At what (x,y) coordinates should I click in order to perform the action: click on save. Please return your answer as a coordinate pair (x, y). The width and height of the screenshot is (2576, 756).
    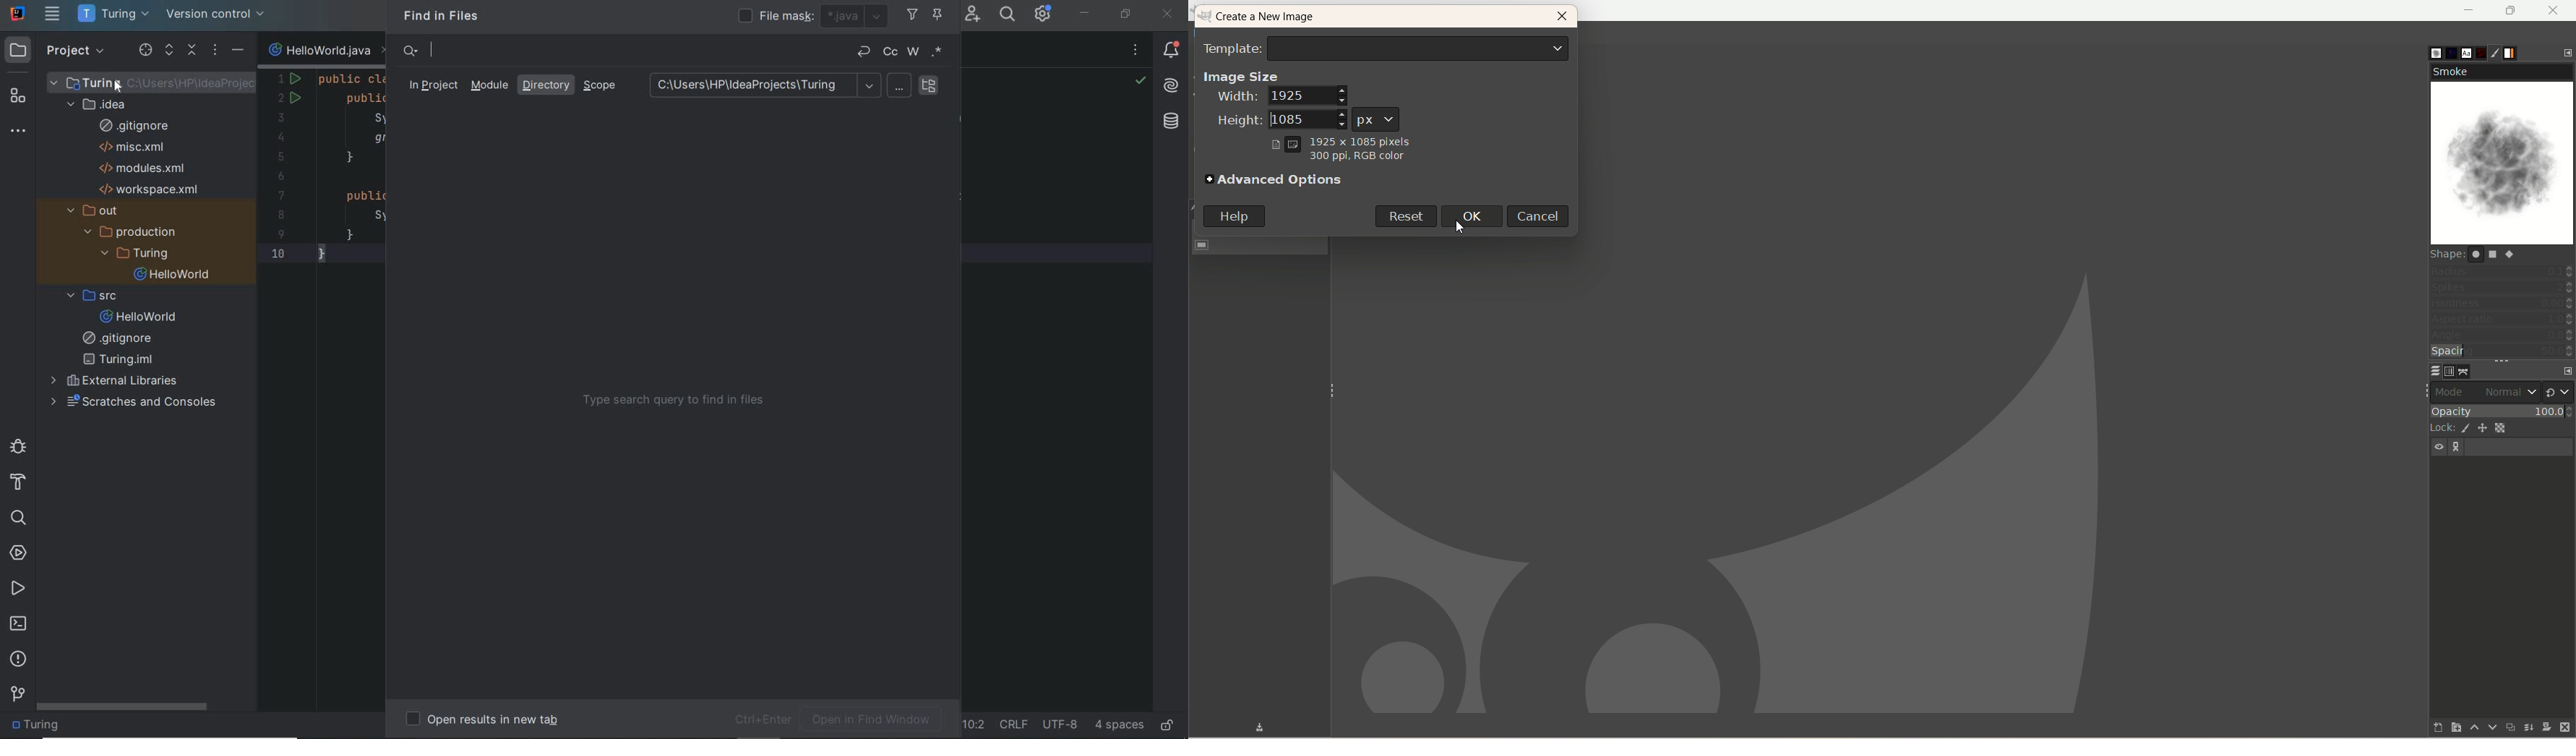
    Looking at the image, I should click on (1248, 727).